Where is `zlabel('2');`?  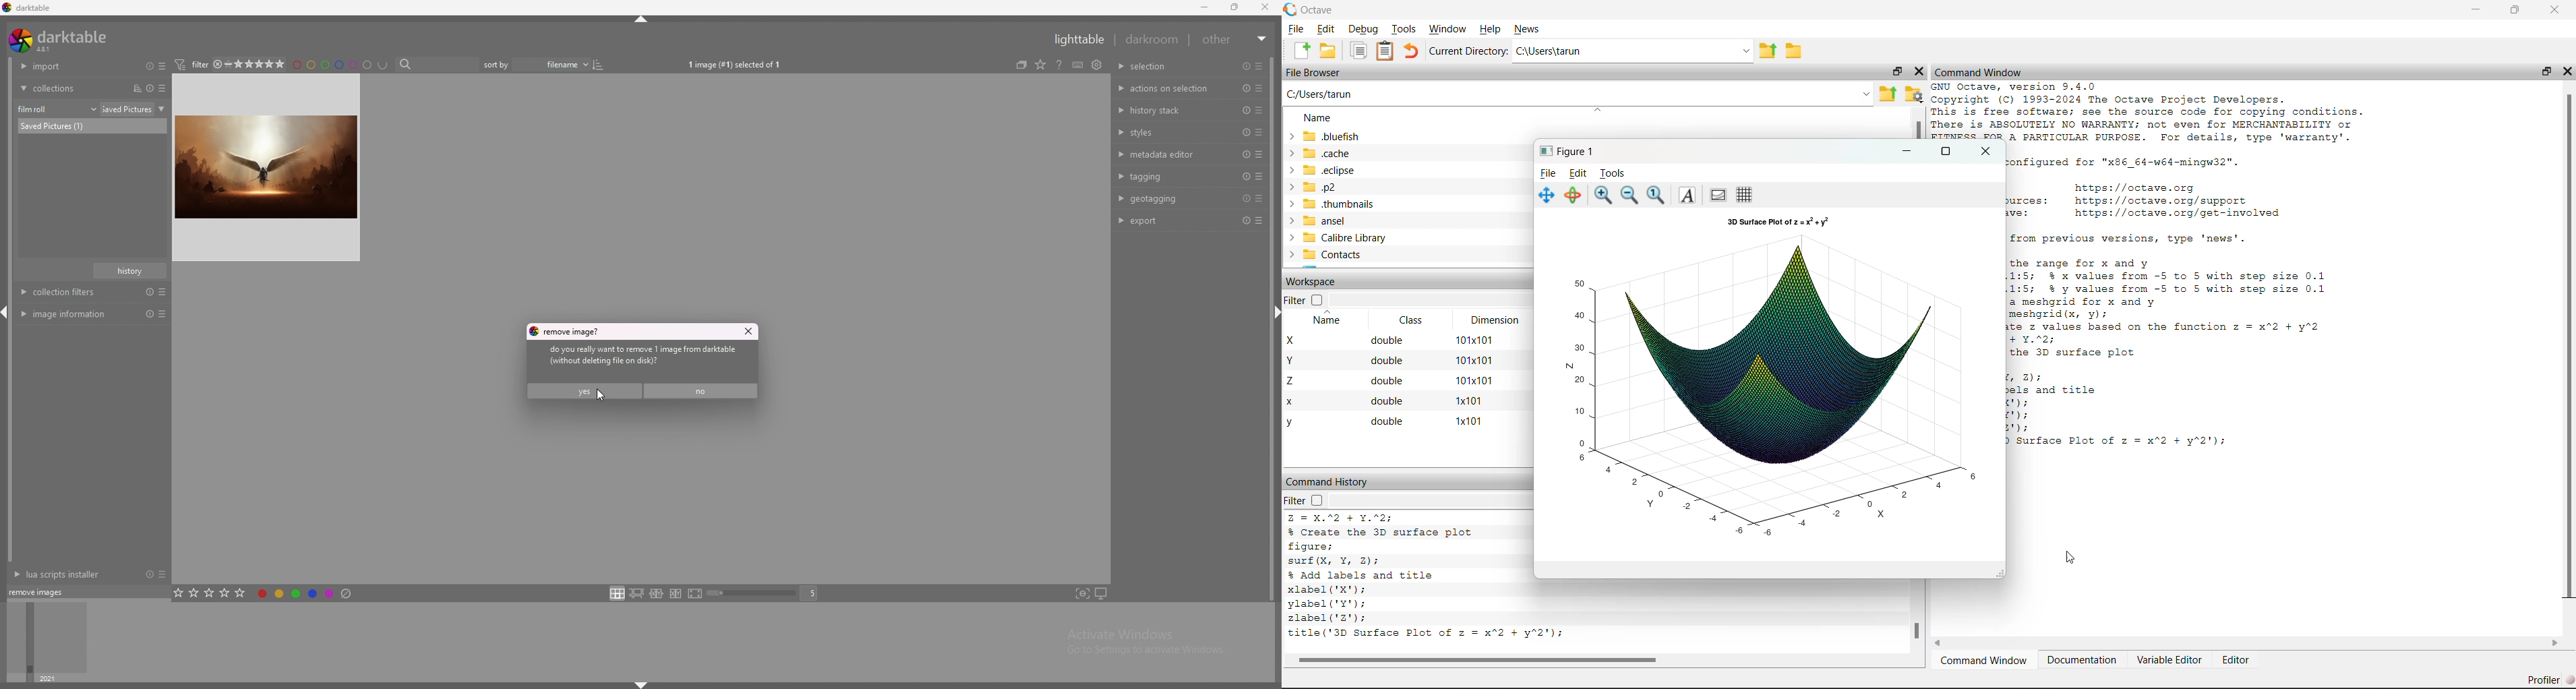
zlabel('2'); is located at coordinates (1330, 617).